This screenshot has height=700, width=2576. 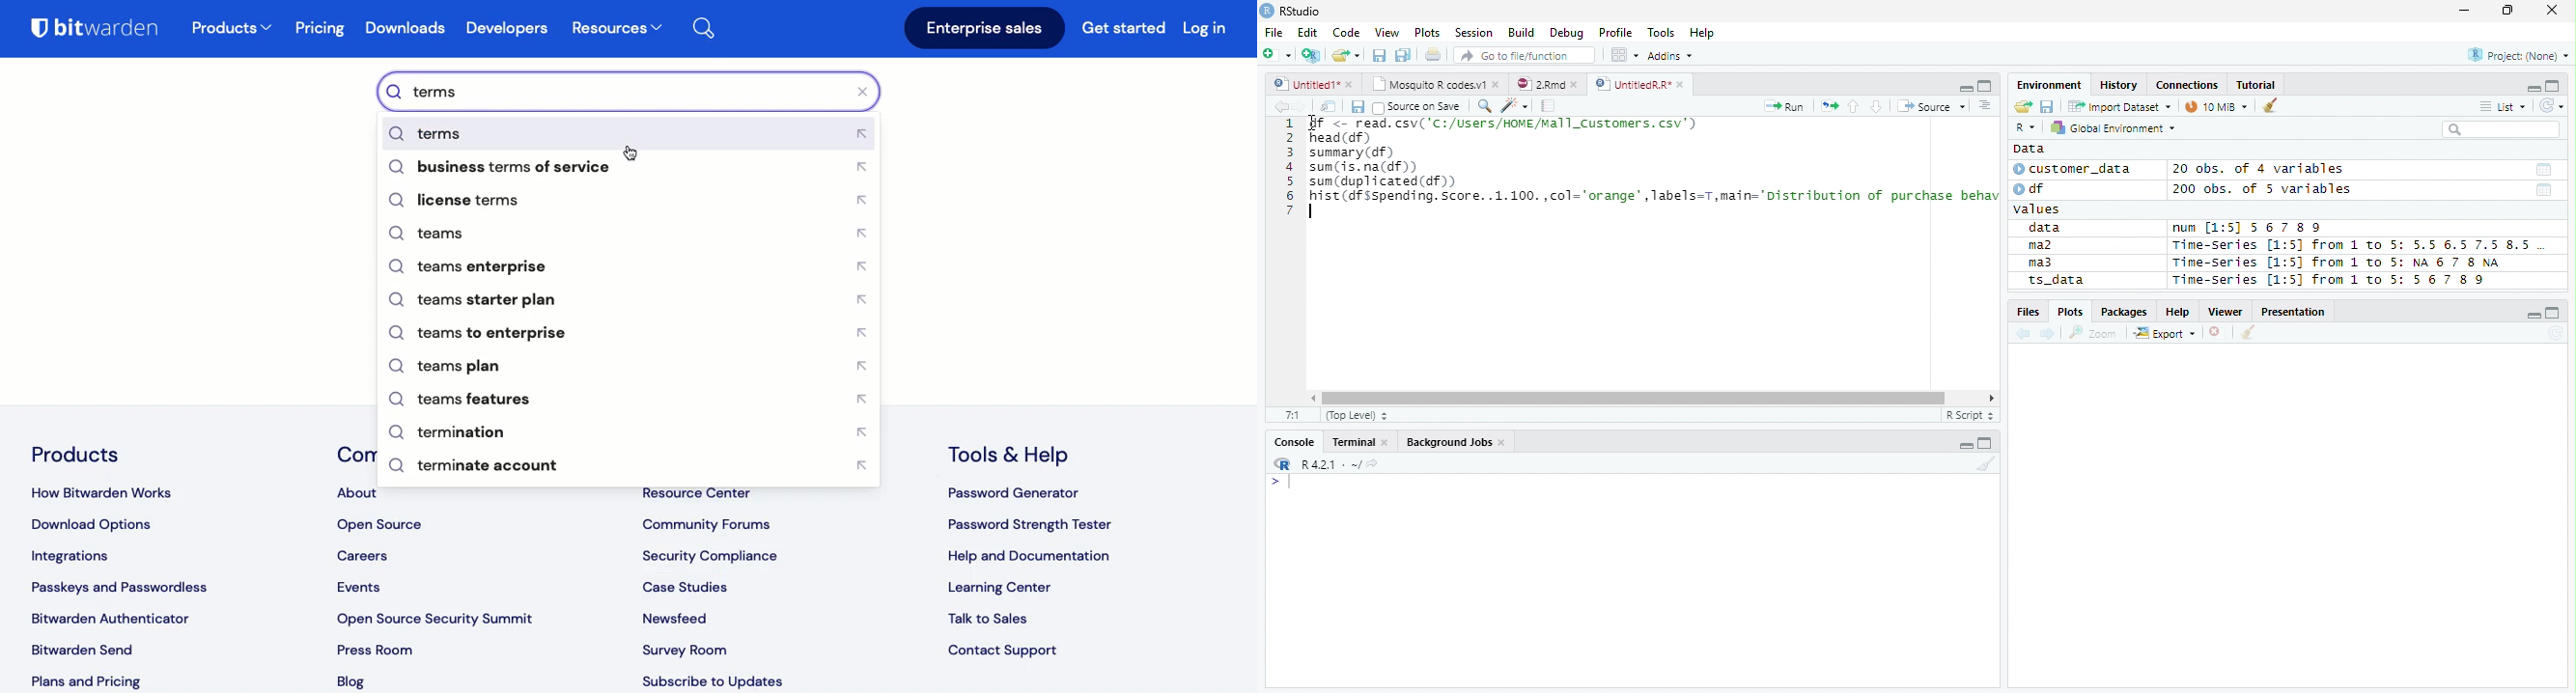 I want to click on Terminal, so click(x=1359, y=444).